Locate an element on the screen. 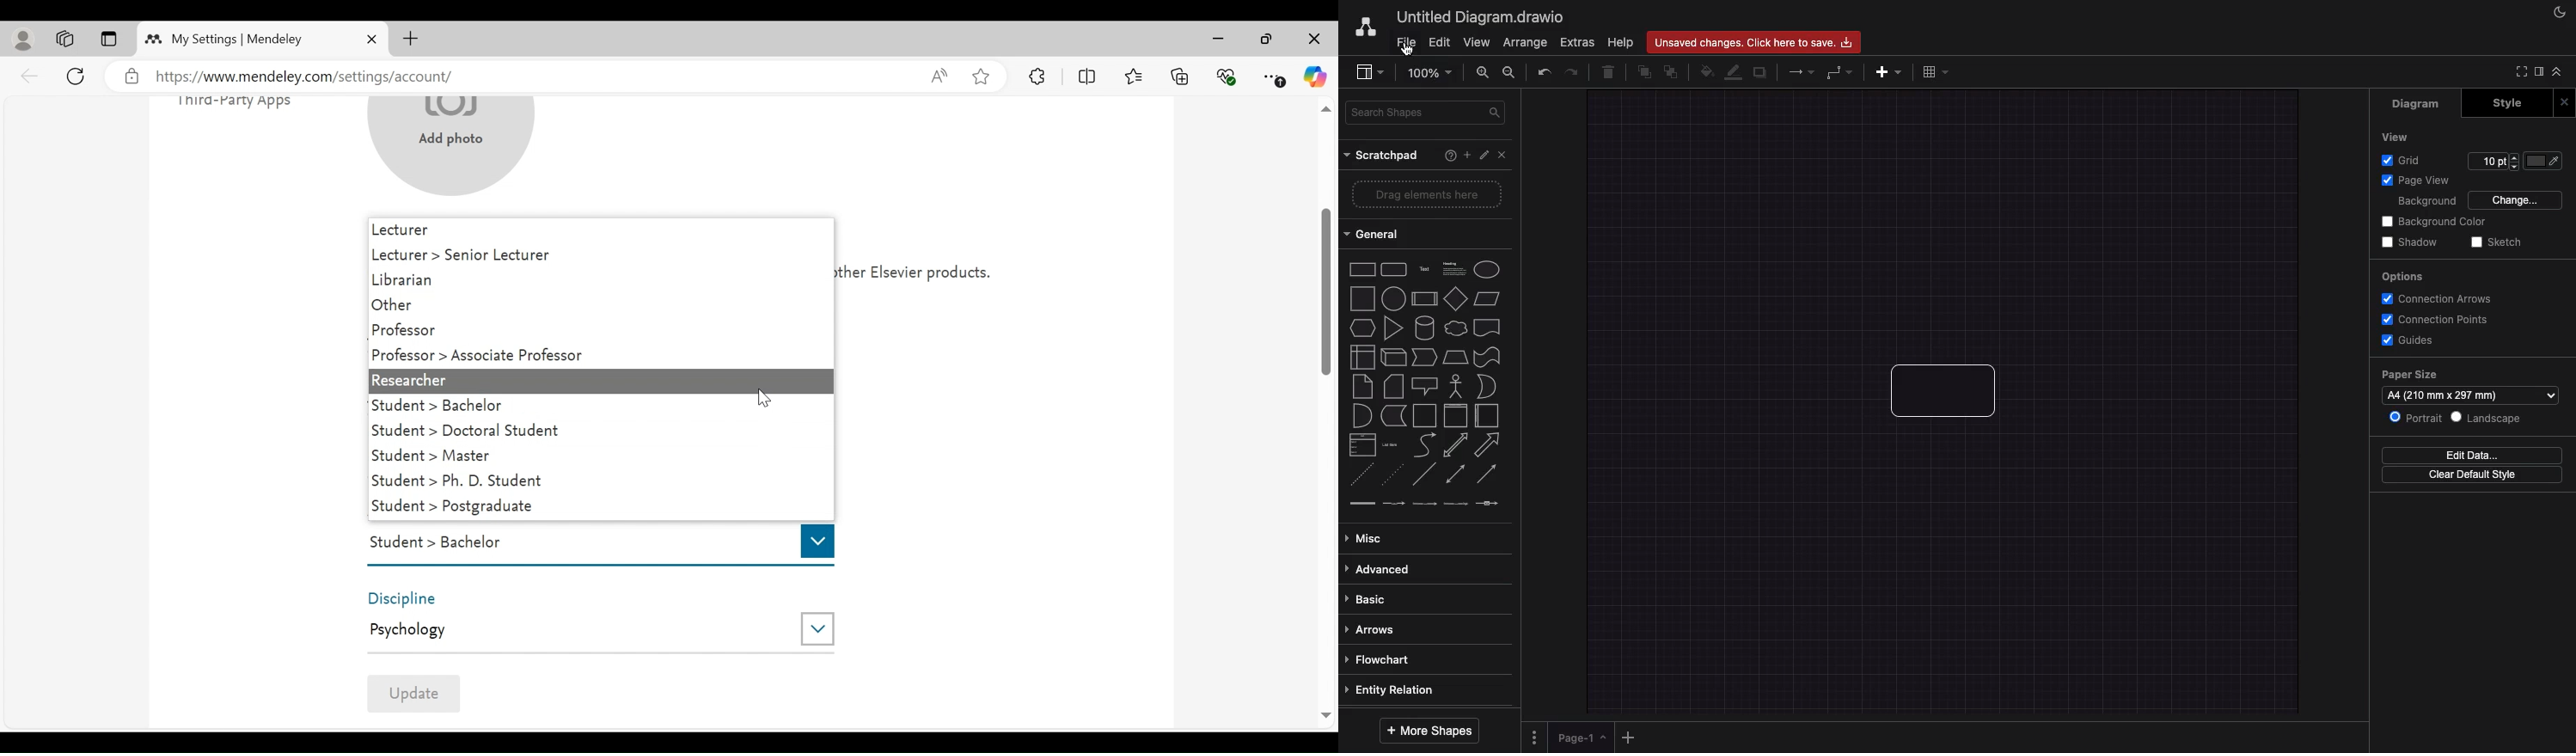  Advanced is located at coordinates (1380, 571).